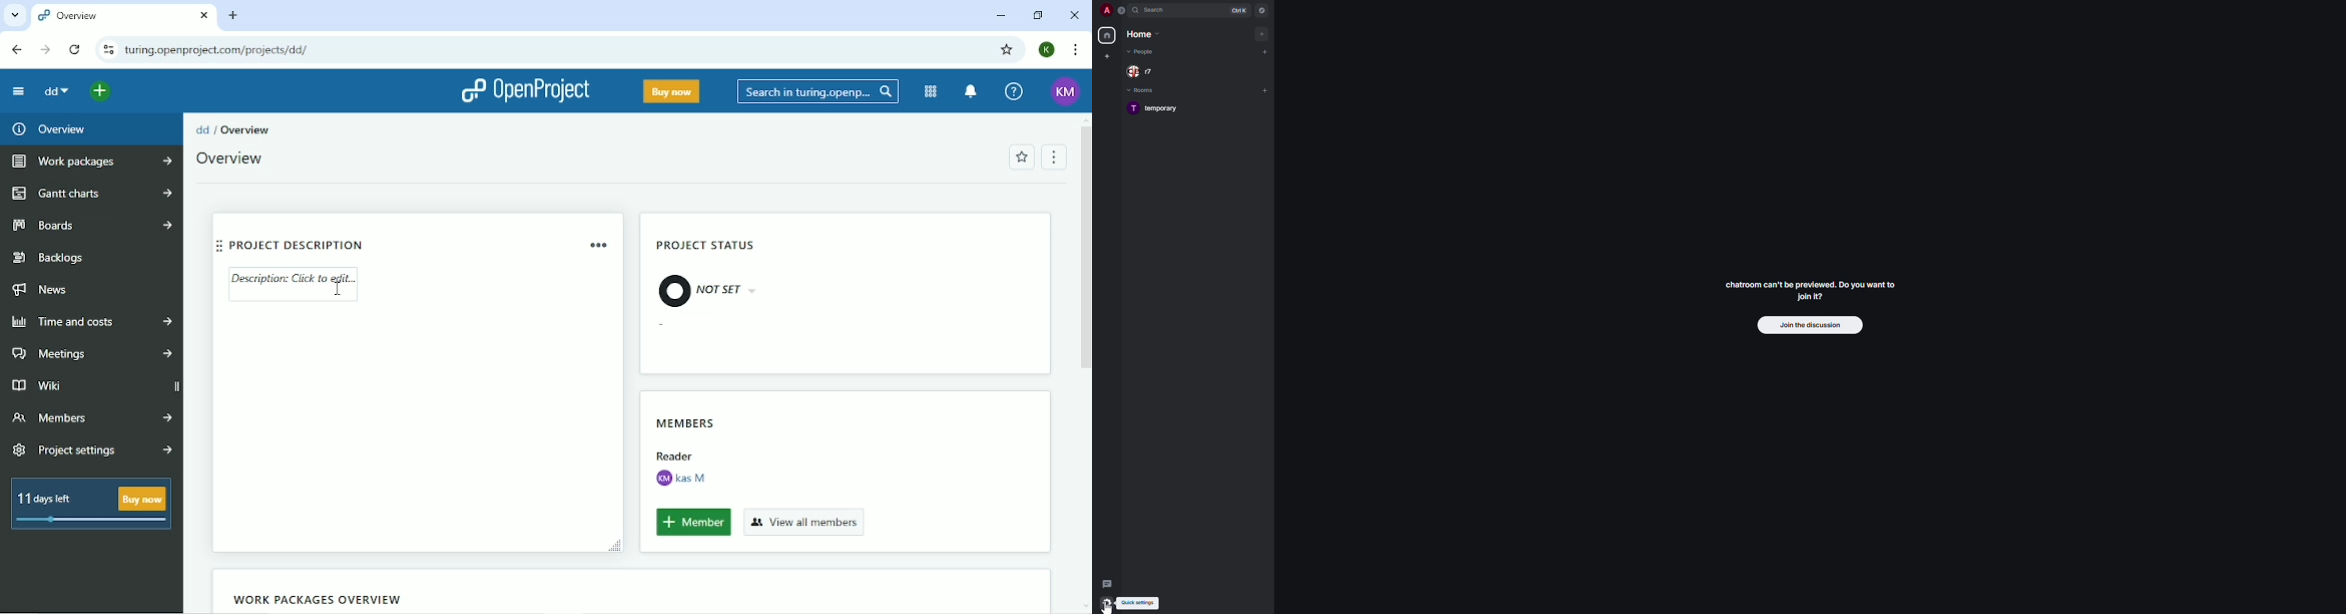  What do you see at coordinates (601, 244) in the screenshot?
I see `More options` at bounding box center [601, 244].